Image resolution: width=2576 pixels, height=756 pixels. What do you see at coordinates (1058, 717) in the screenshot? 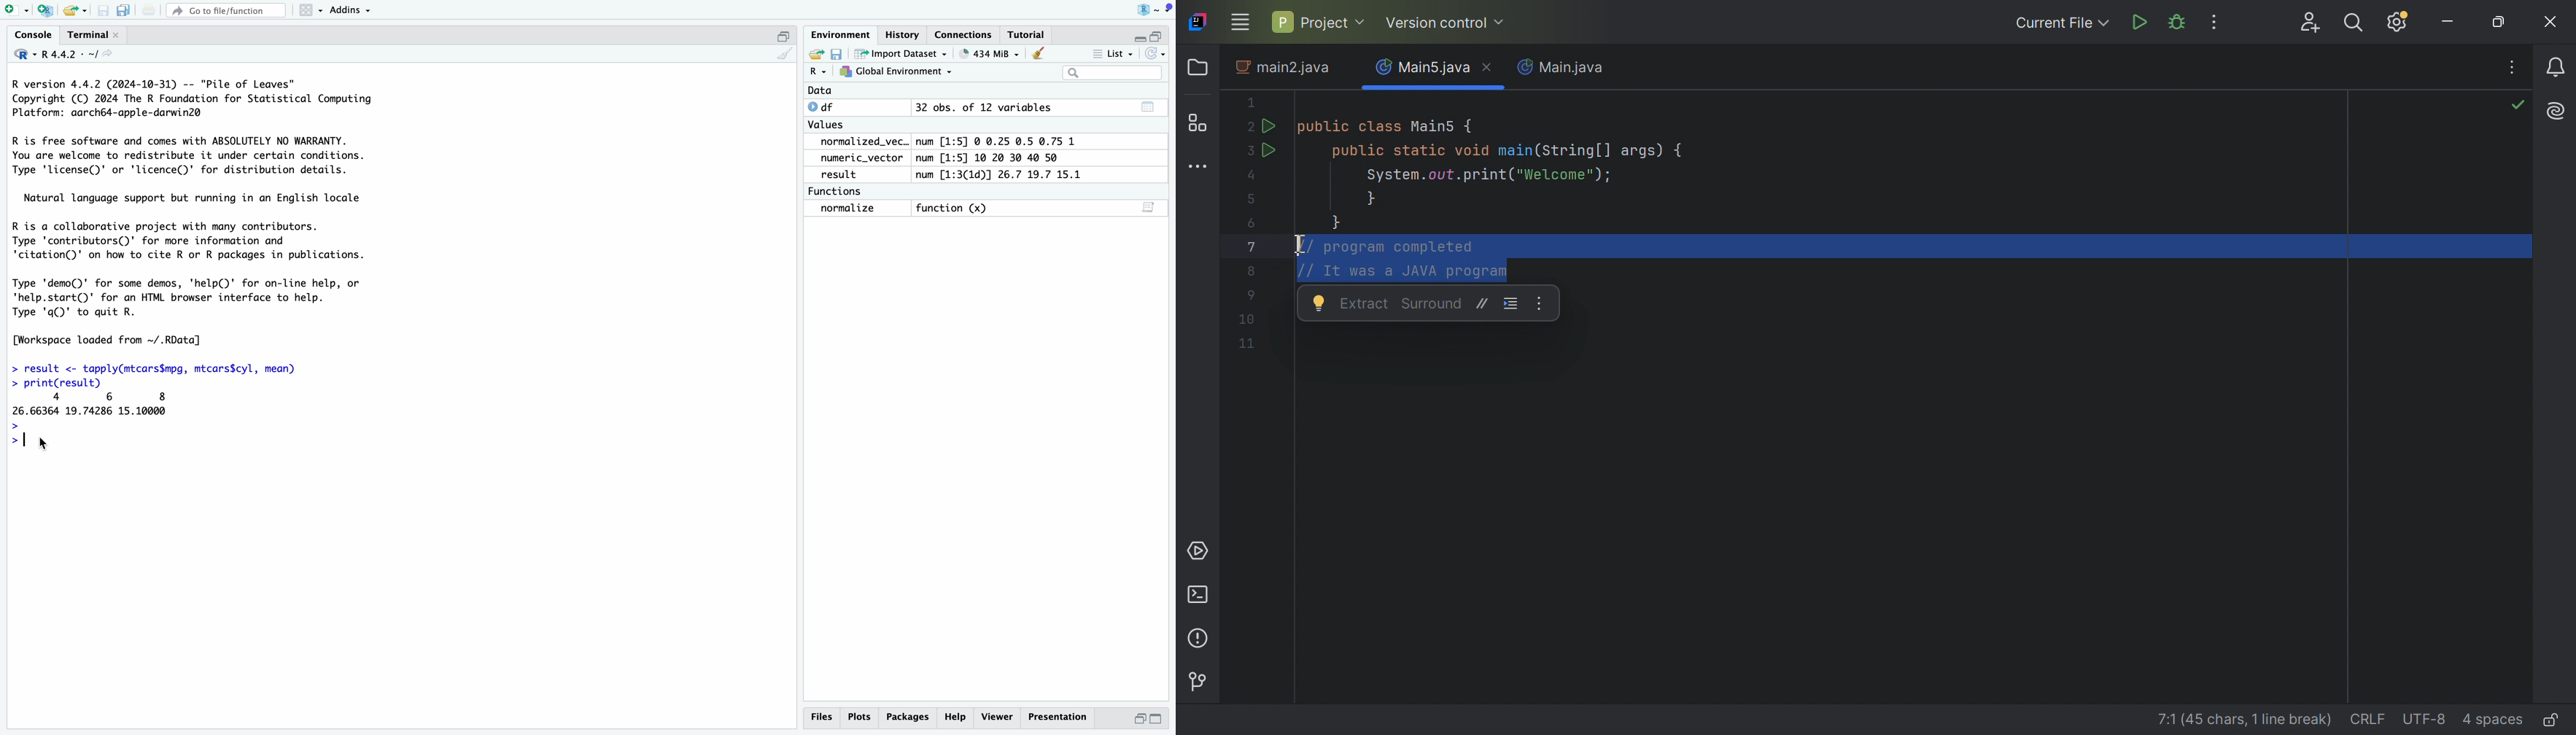
I see `Presentation` at bounding box center [1058, 717].